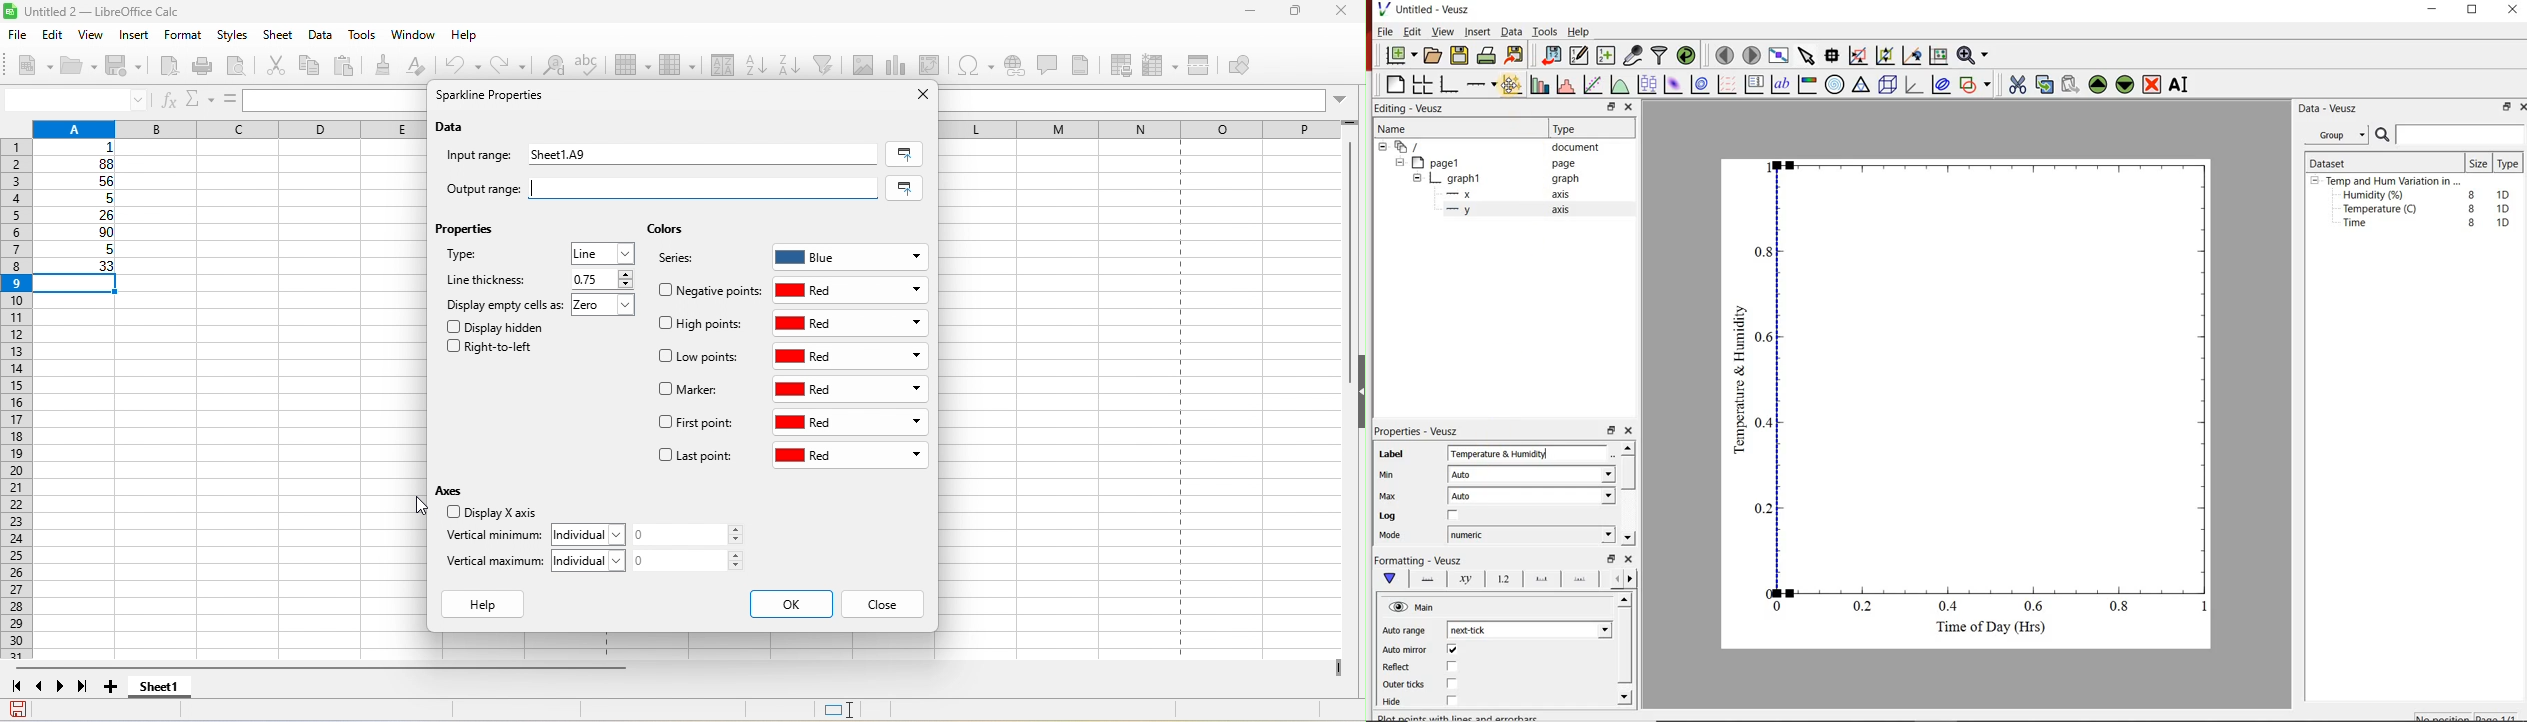  Describe the element at coordinates (387, 65) in the screenshot. I see `clone formatting` at that location.